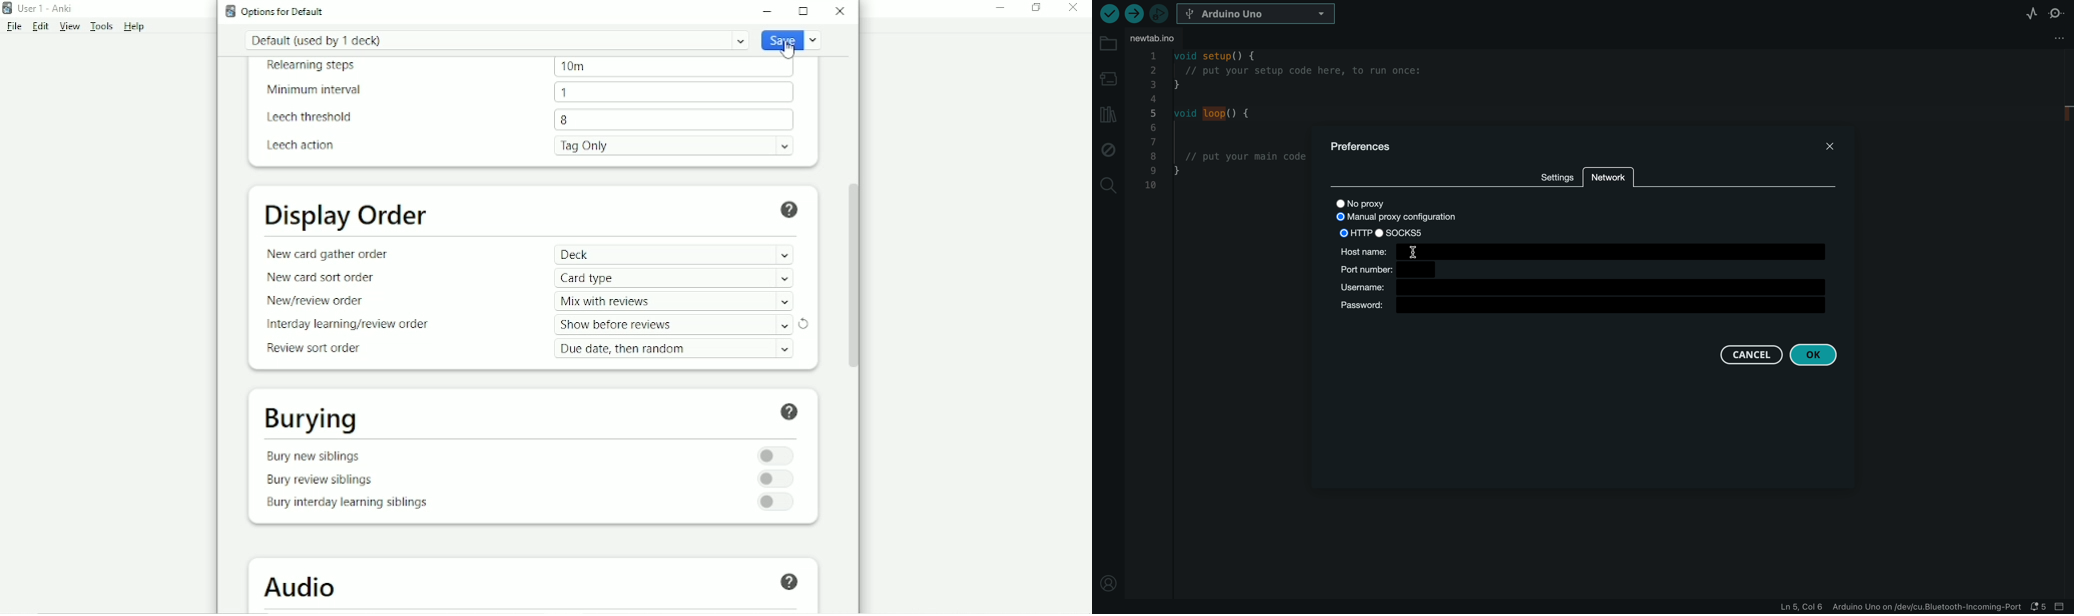 The width and height of the screenshot is (2100, 616). Describe the element at coordinates (310, 118) in the screenshot. I see `Leech threshold` at that location.